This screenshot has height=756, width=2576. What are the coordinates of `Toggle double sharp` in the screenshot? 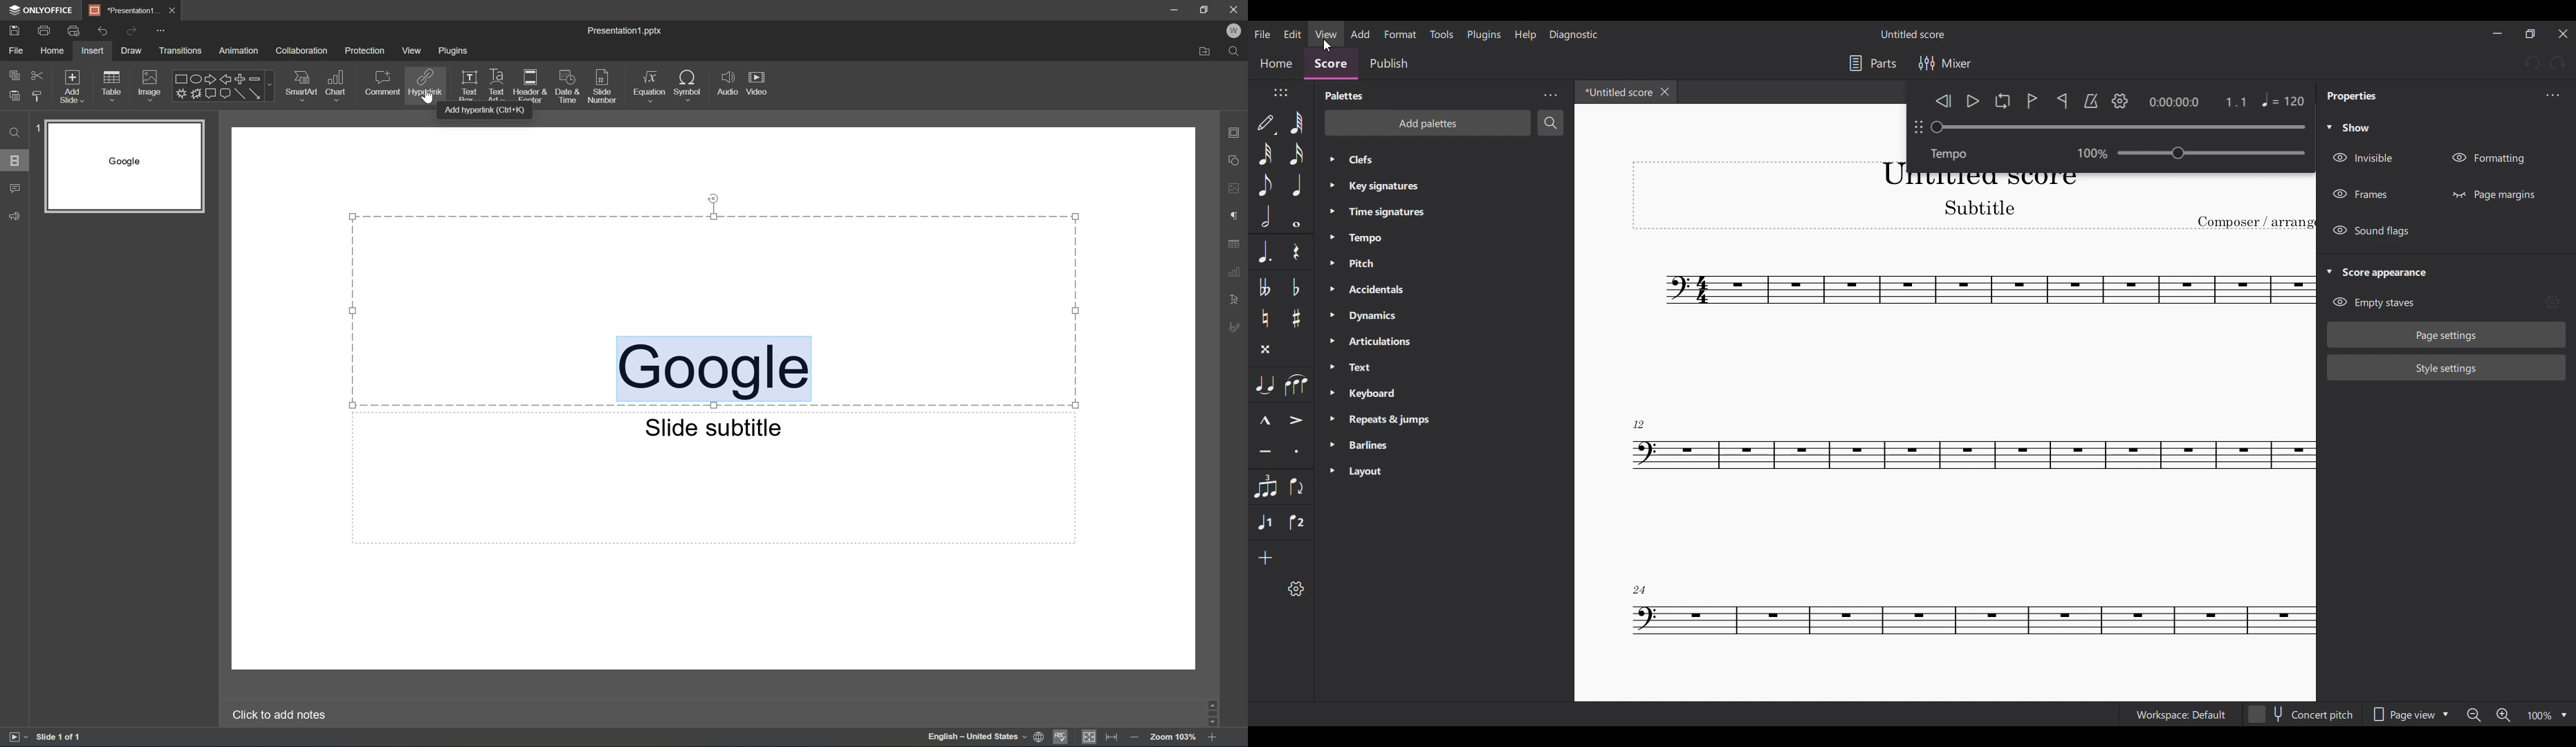 It's located at (1265, 349).